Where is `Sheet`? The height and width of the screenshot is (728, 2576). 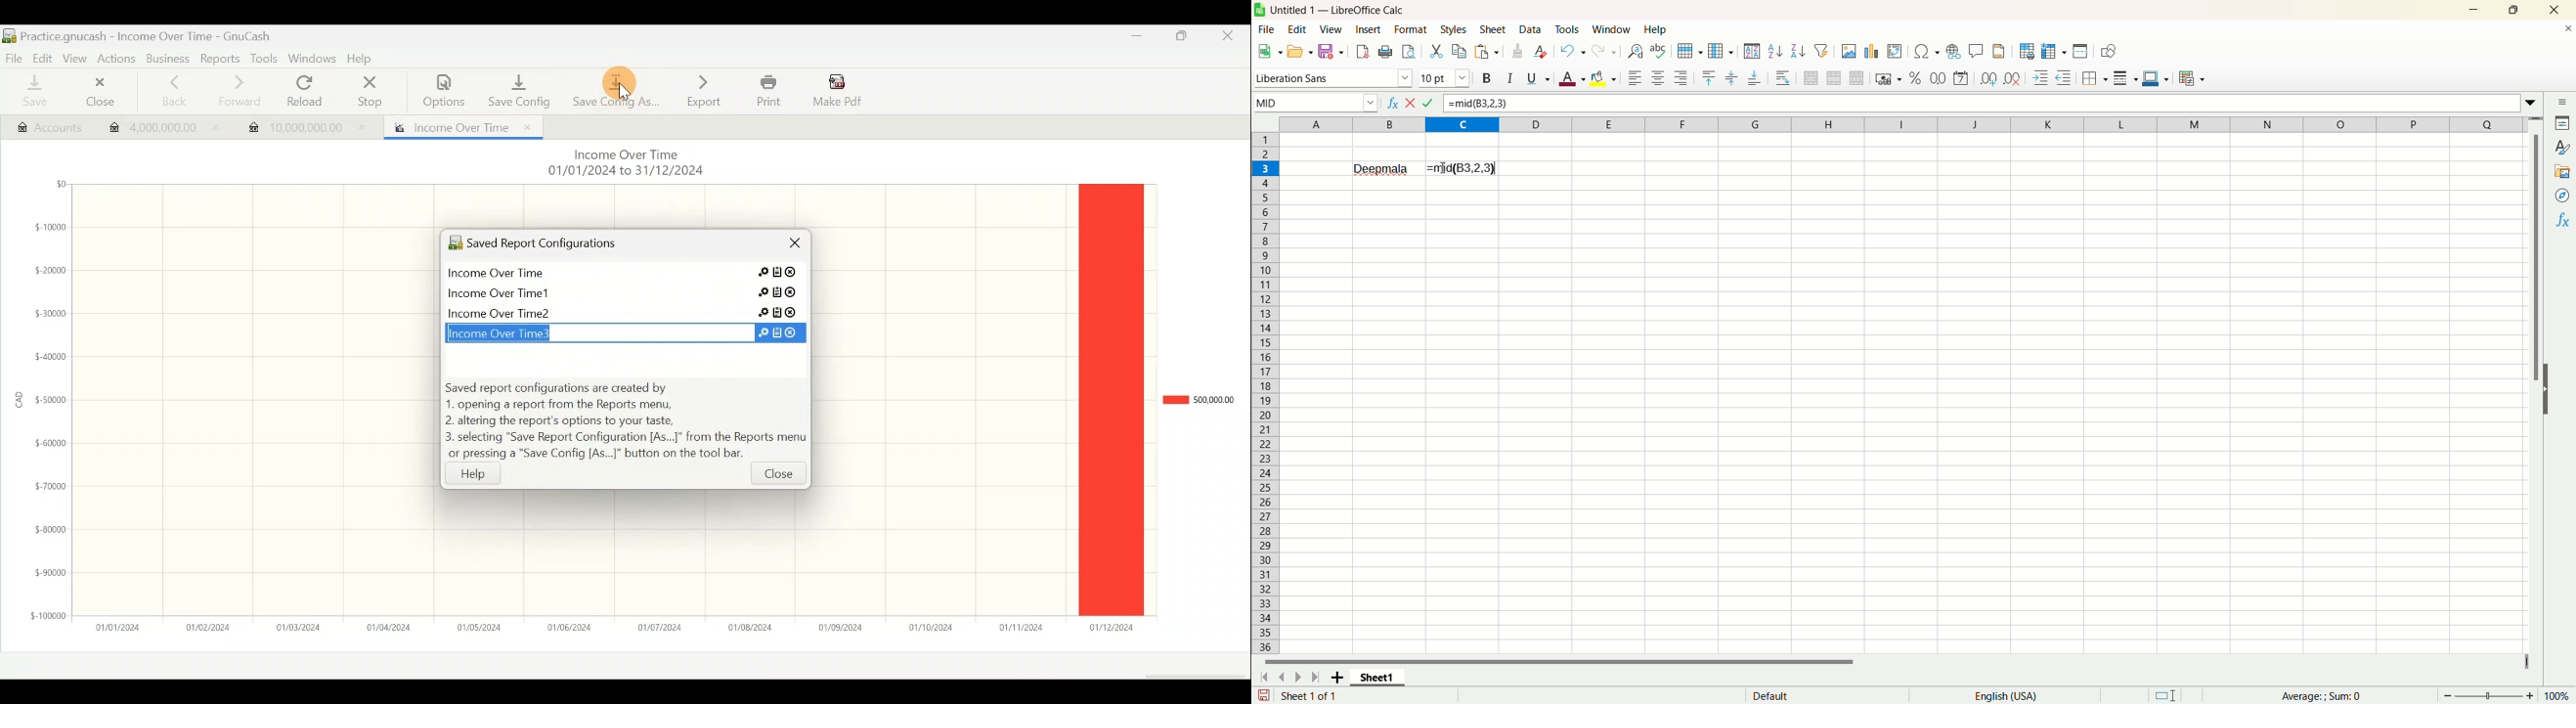
Sheet is located at coordinates (1494, 29).